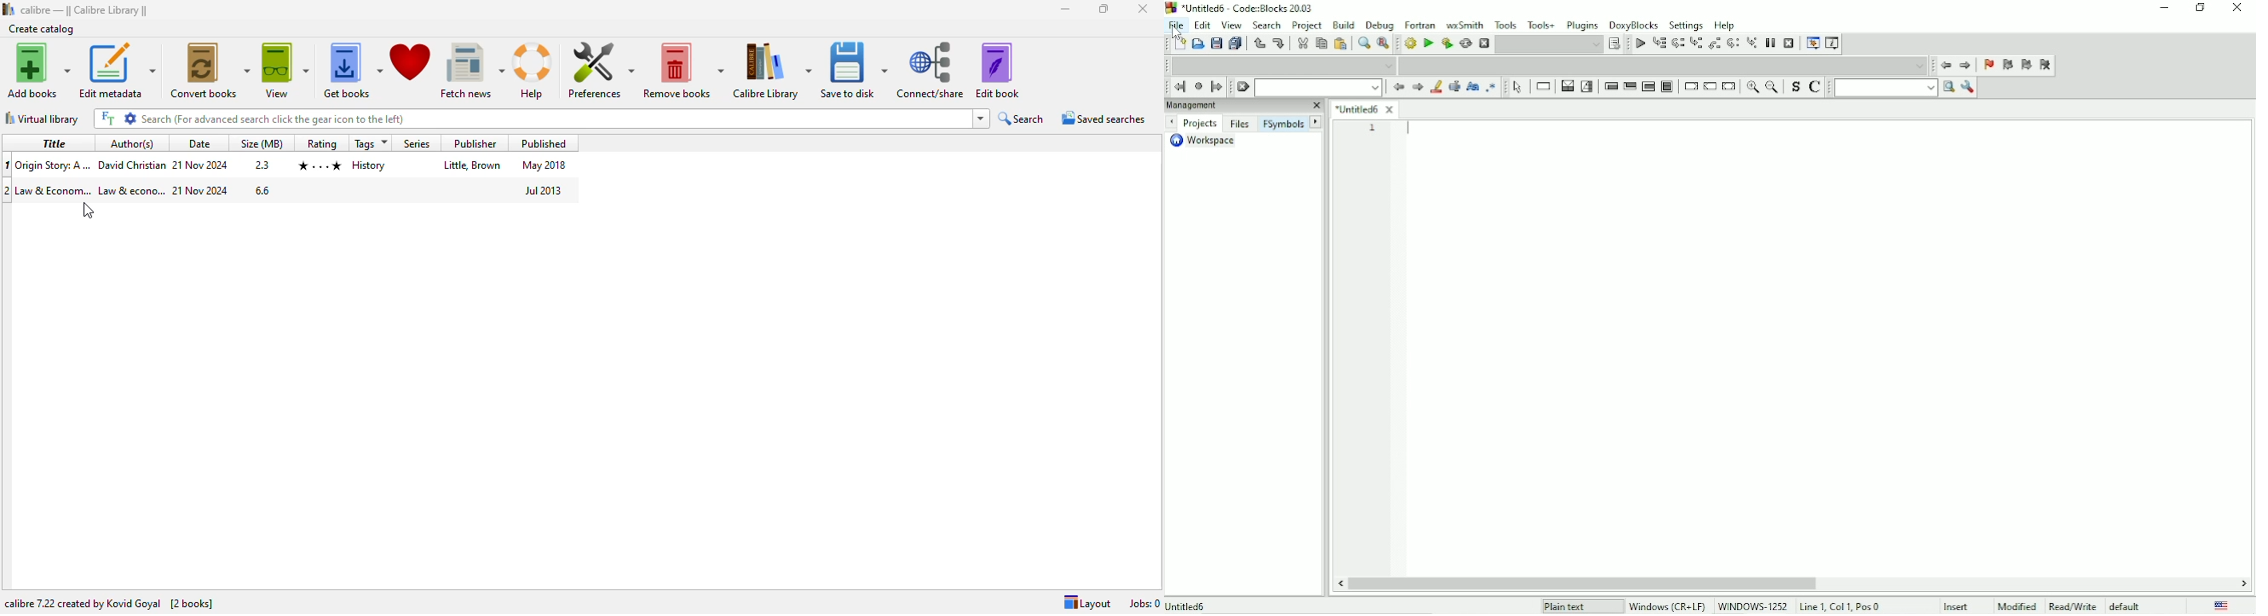 Image resolution: width=2268 pixels, height=616 pixels. I want to click on title, so click(52, 142).